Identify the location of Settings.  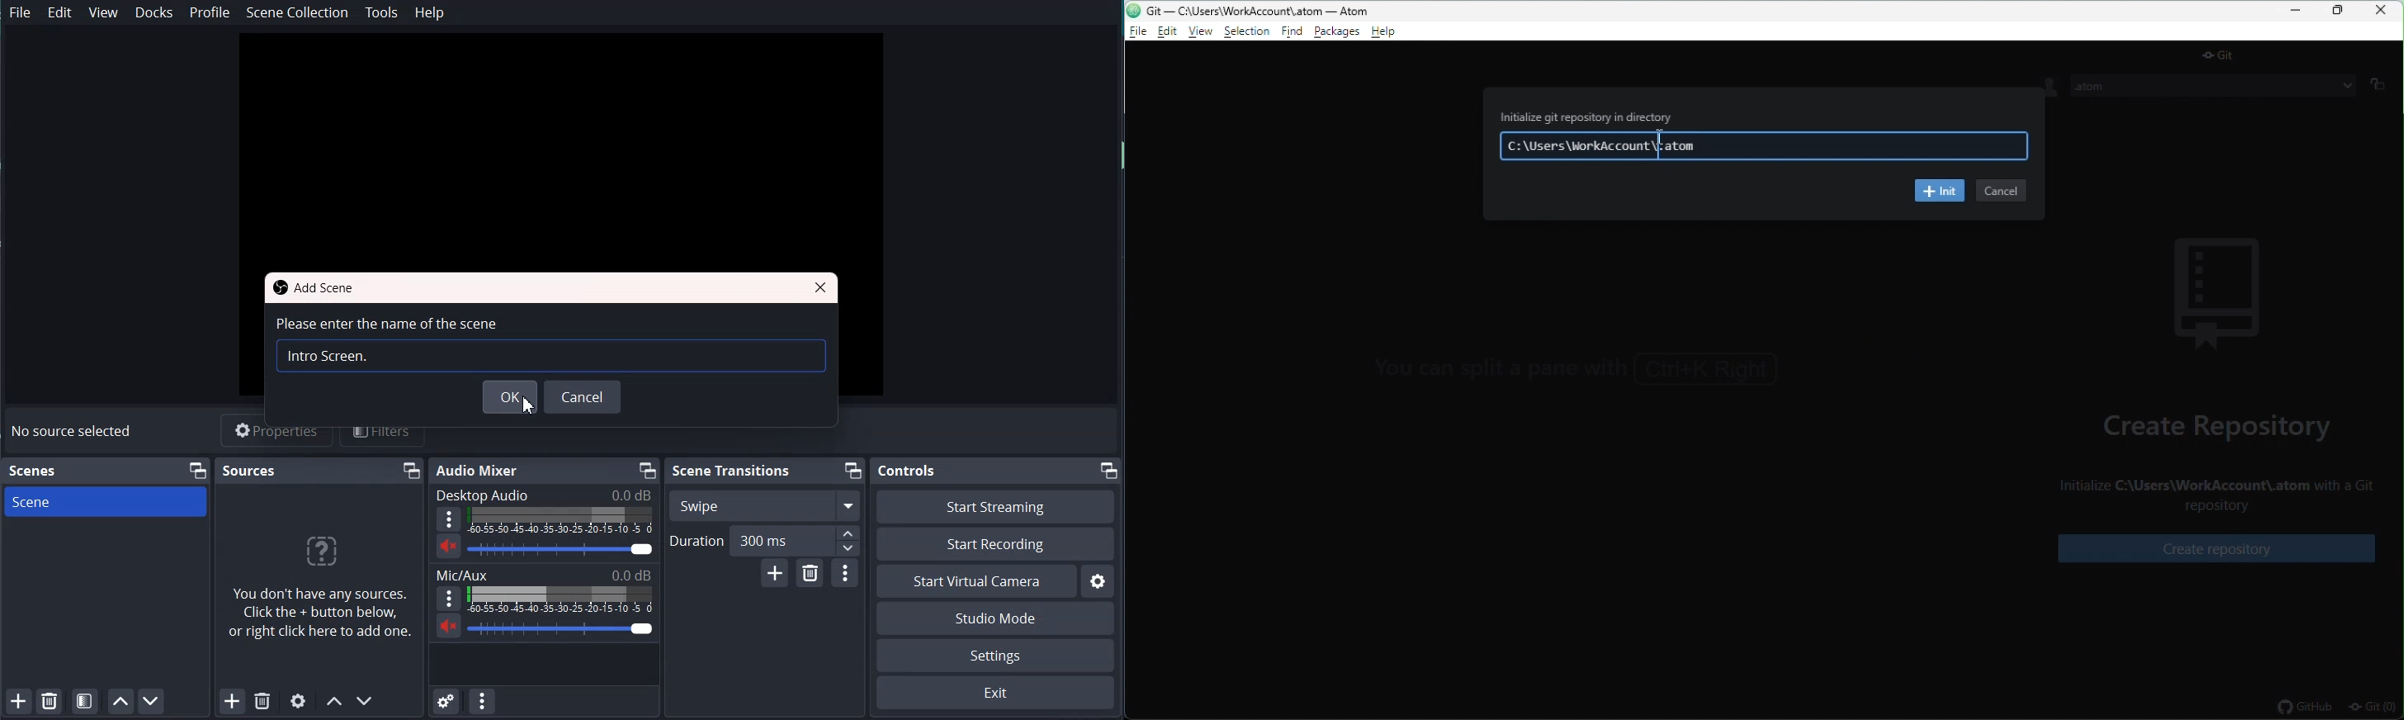
(996, 656).